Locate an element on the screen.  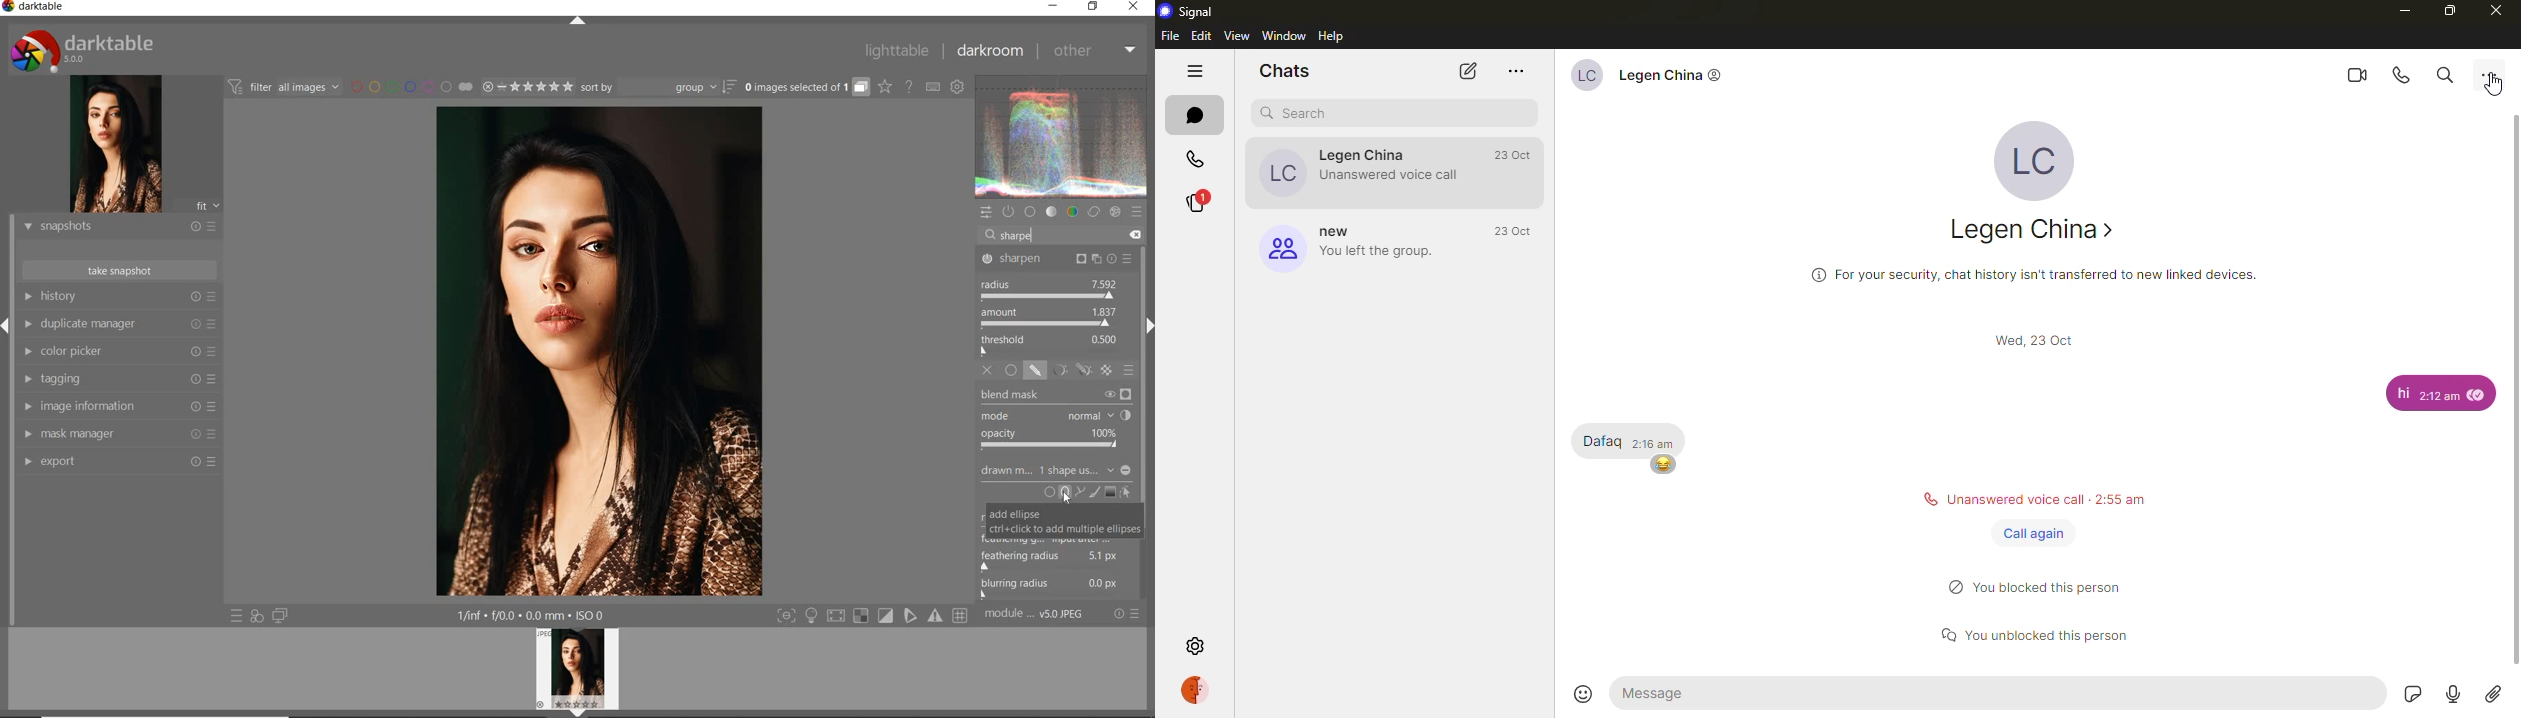
contact is located at coordinates (2026, 229).